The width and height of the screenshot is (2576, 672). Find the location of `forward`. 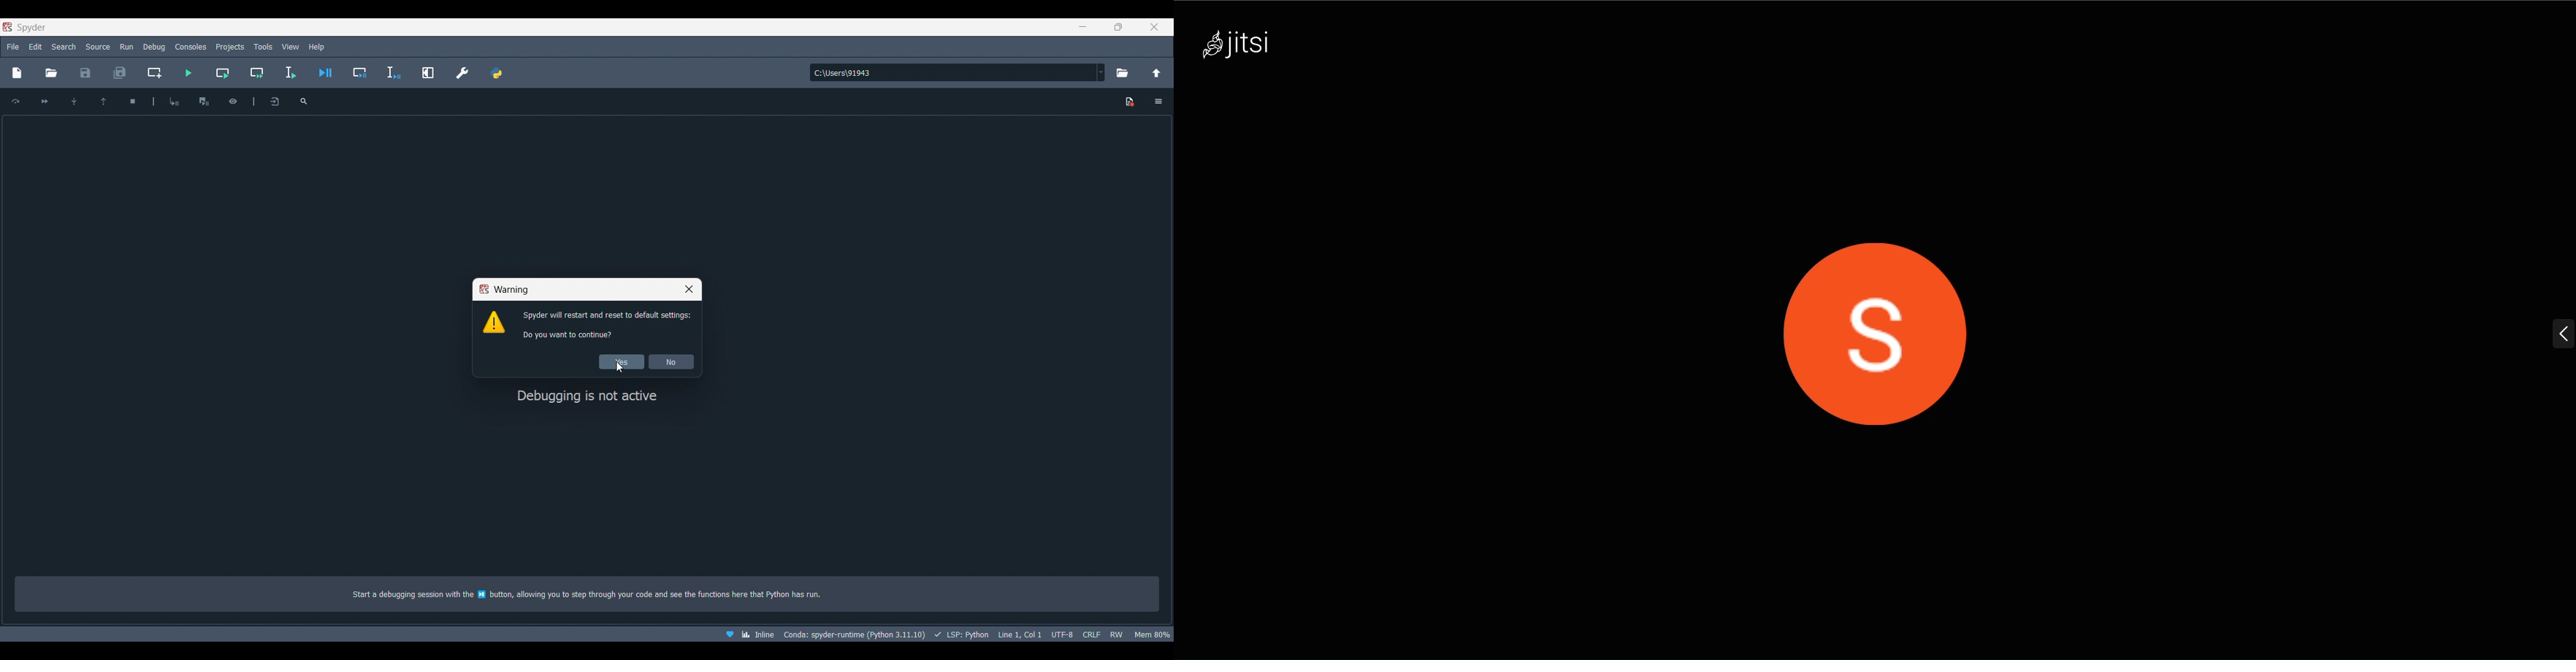

forward is located at coordinates (45, 101).